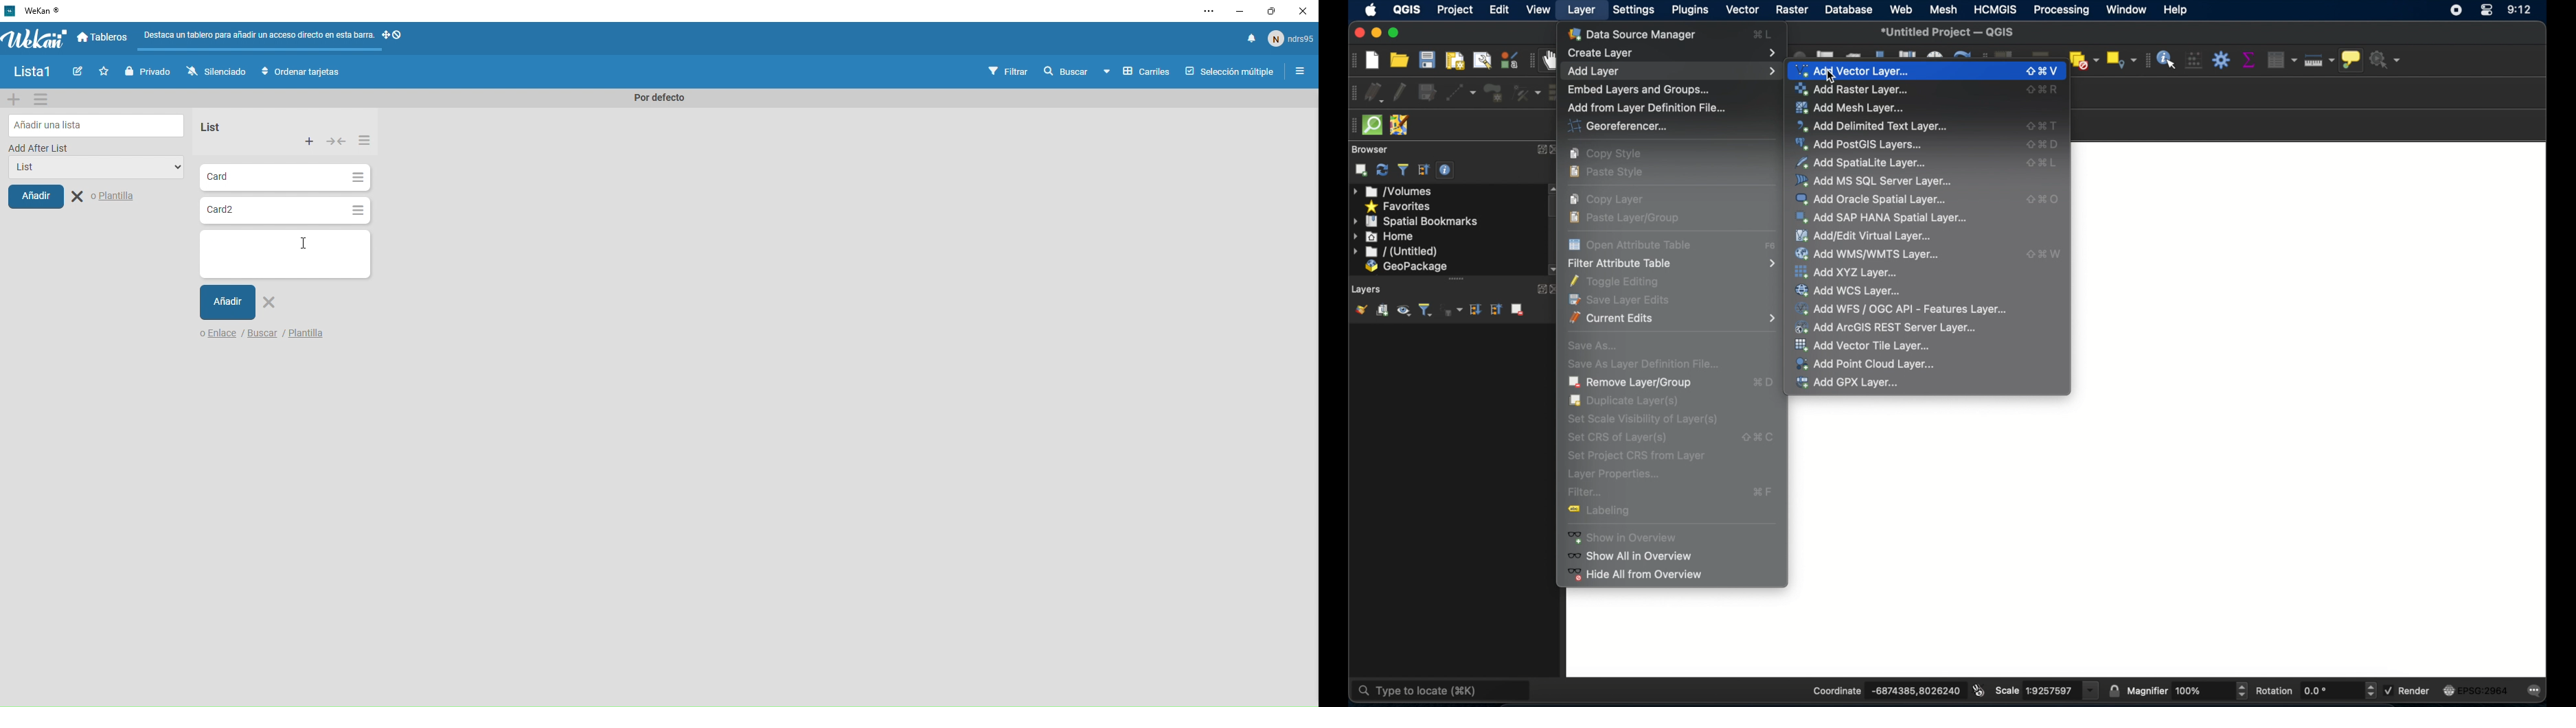 The height and width of the screenshot is (728, 2576). What do you see at coordinates (364, 139) in the screenshot?
I see `More` at bounding box center [364, 139].